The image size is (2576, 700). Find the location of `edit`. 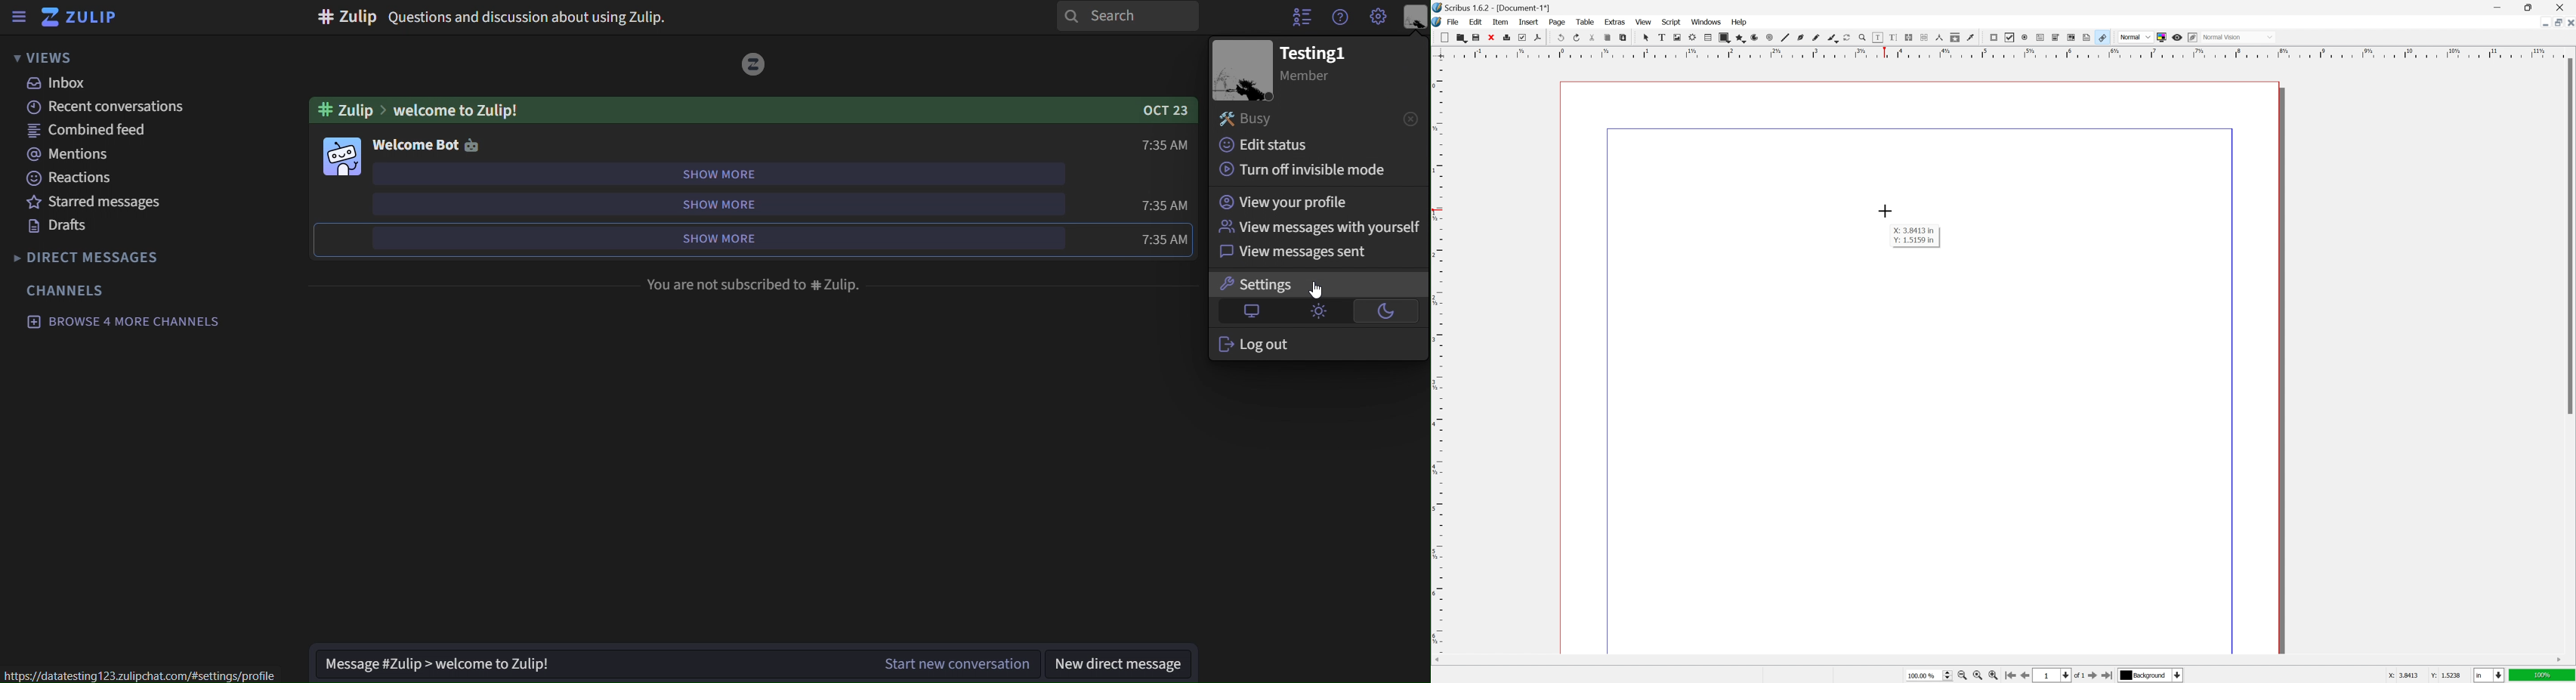

edit is located at coordinates (1476, 21).